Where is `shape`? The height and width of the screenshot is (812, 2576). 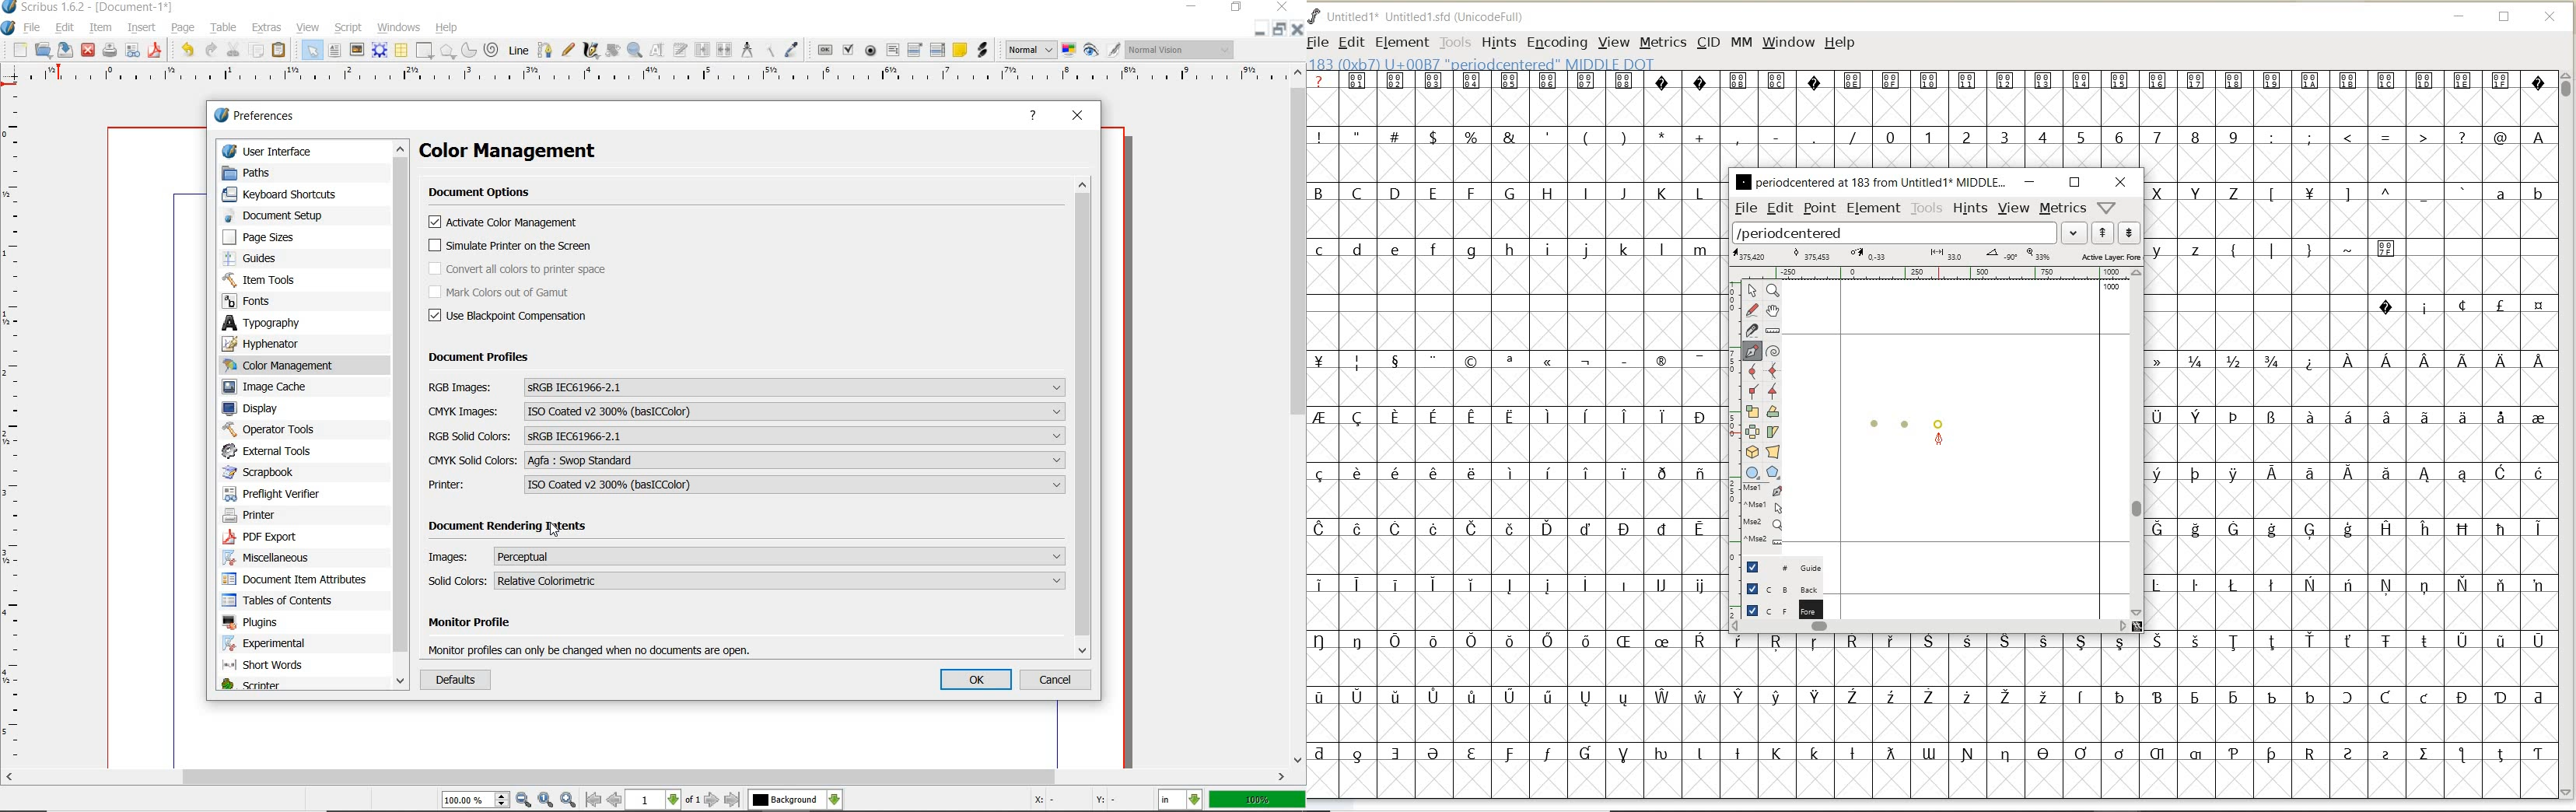
shape is located at coordinates (425, 51).